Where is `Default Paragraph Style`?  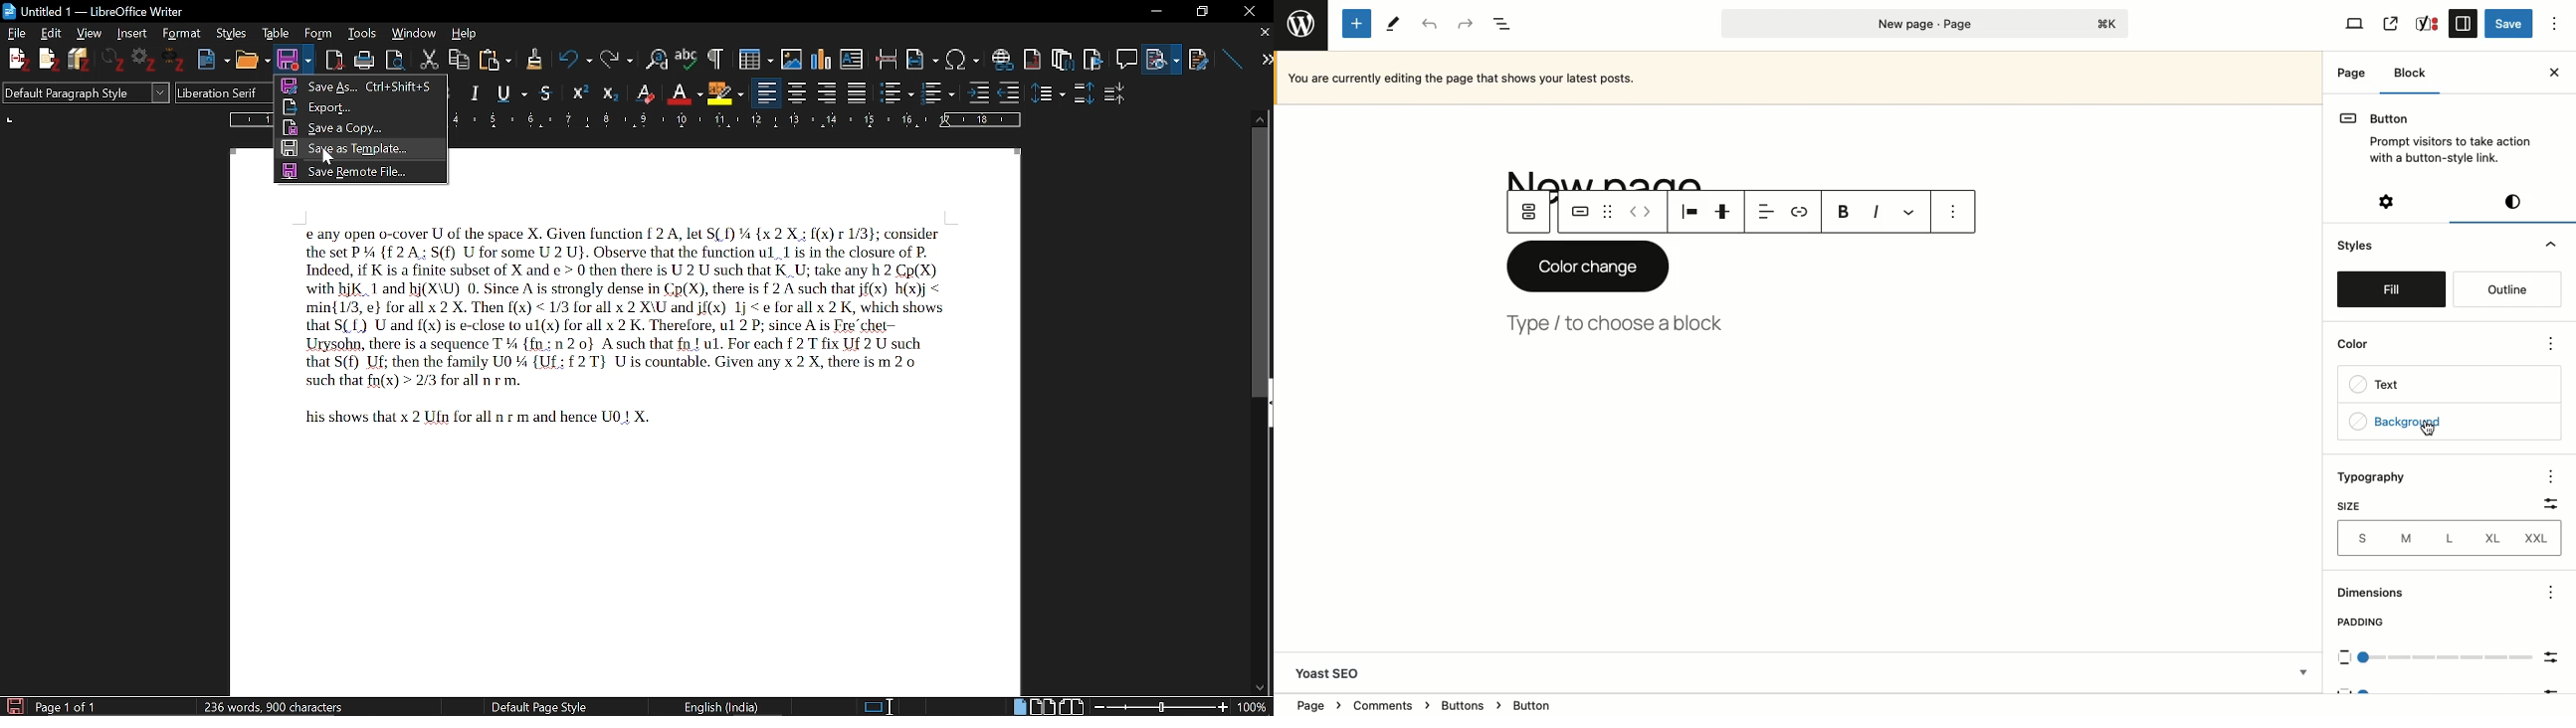
Default Paragraph Style is located at coordinates (84, 94).